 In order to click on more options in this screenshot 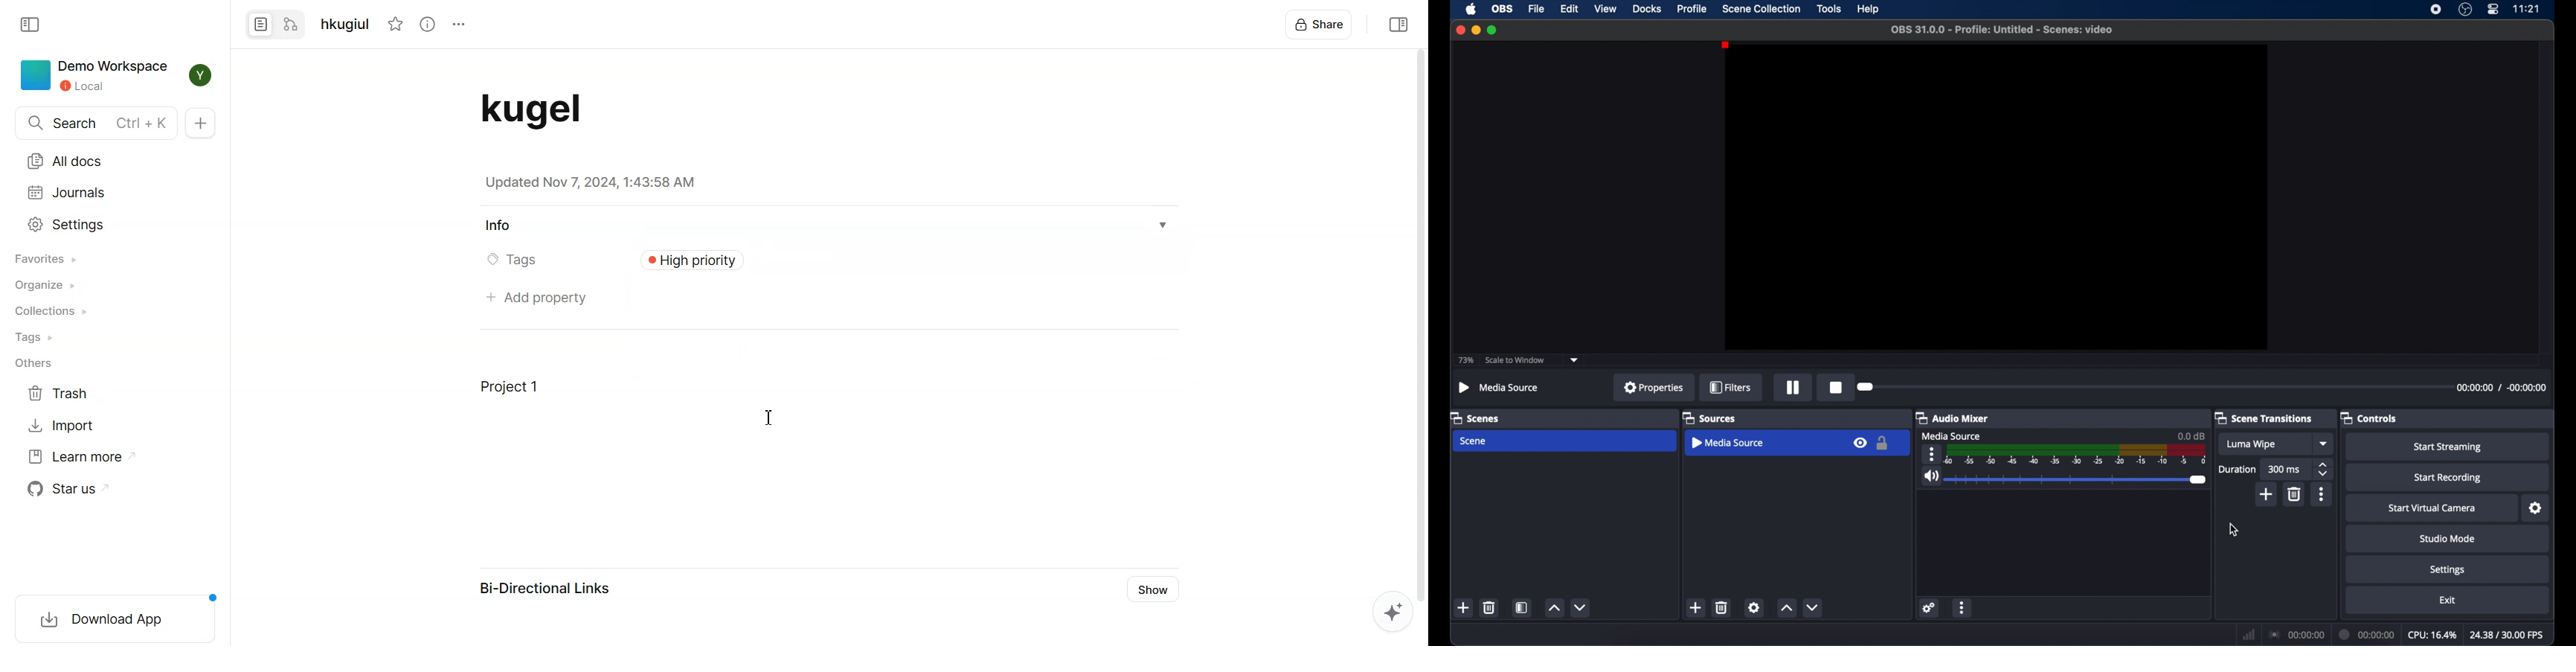, I will do `click(1962, 607)`.